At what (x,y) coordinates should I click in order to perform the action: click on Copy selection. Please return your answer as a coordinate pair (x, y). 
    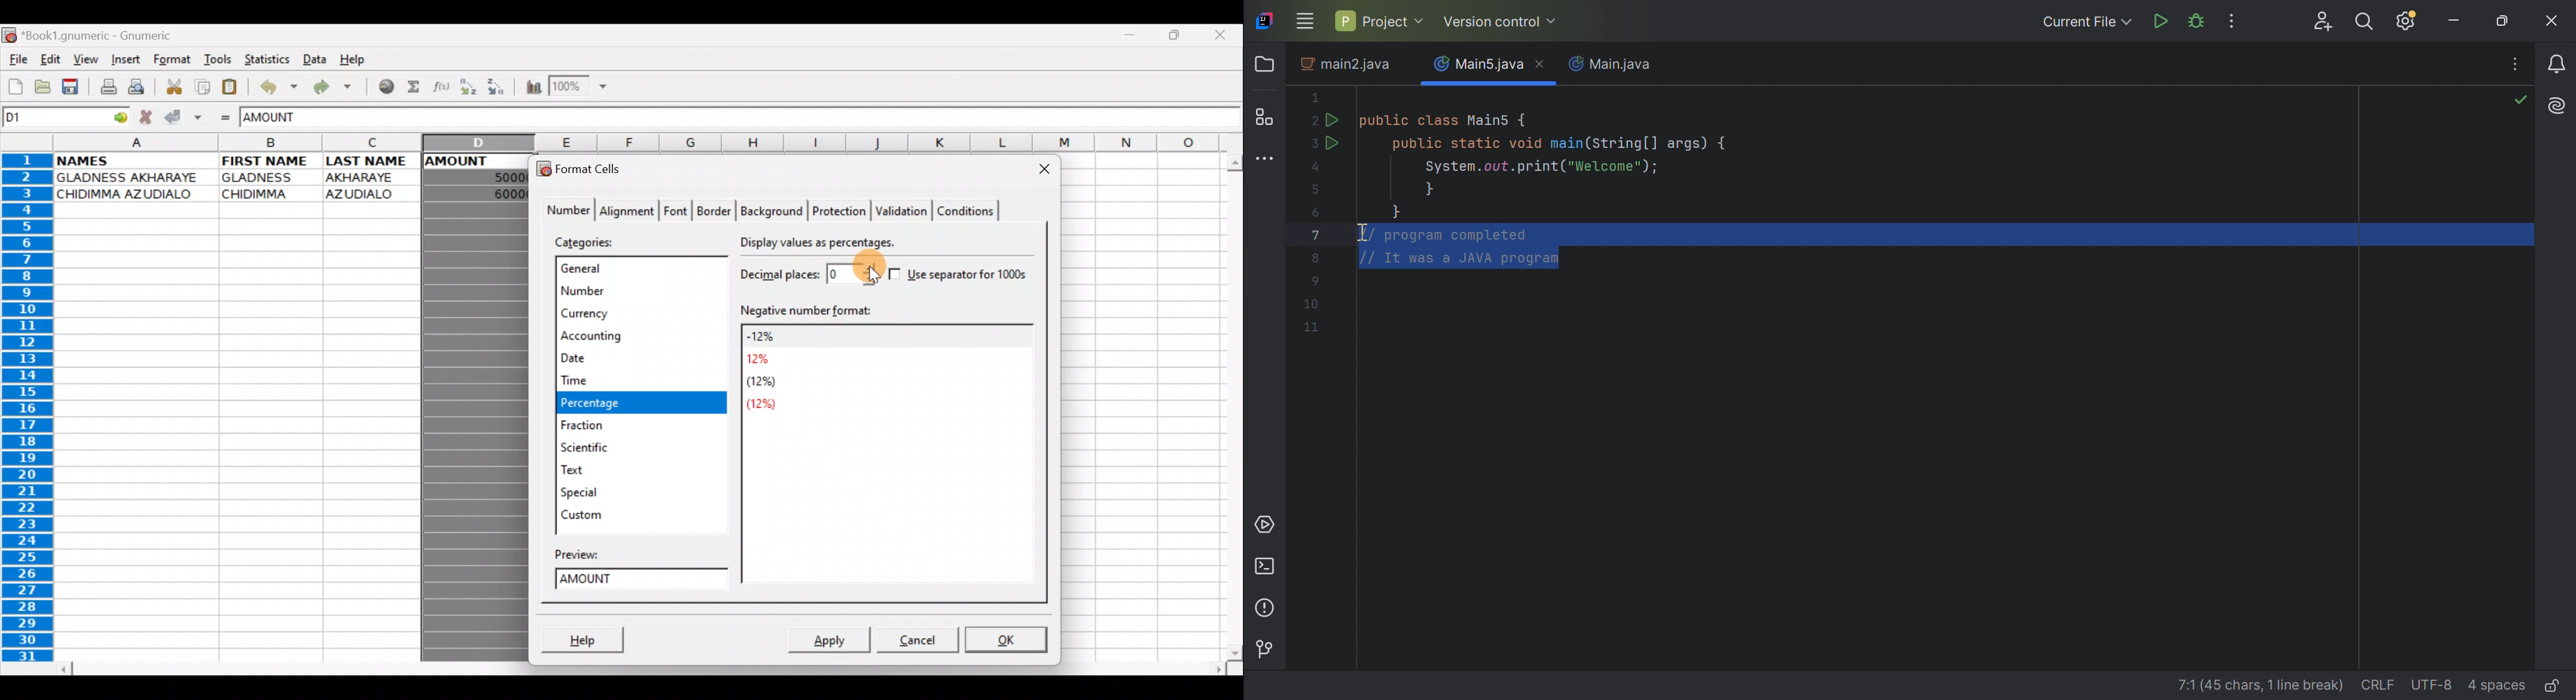
    Looking at the image, I should click on (199, 86).